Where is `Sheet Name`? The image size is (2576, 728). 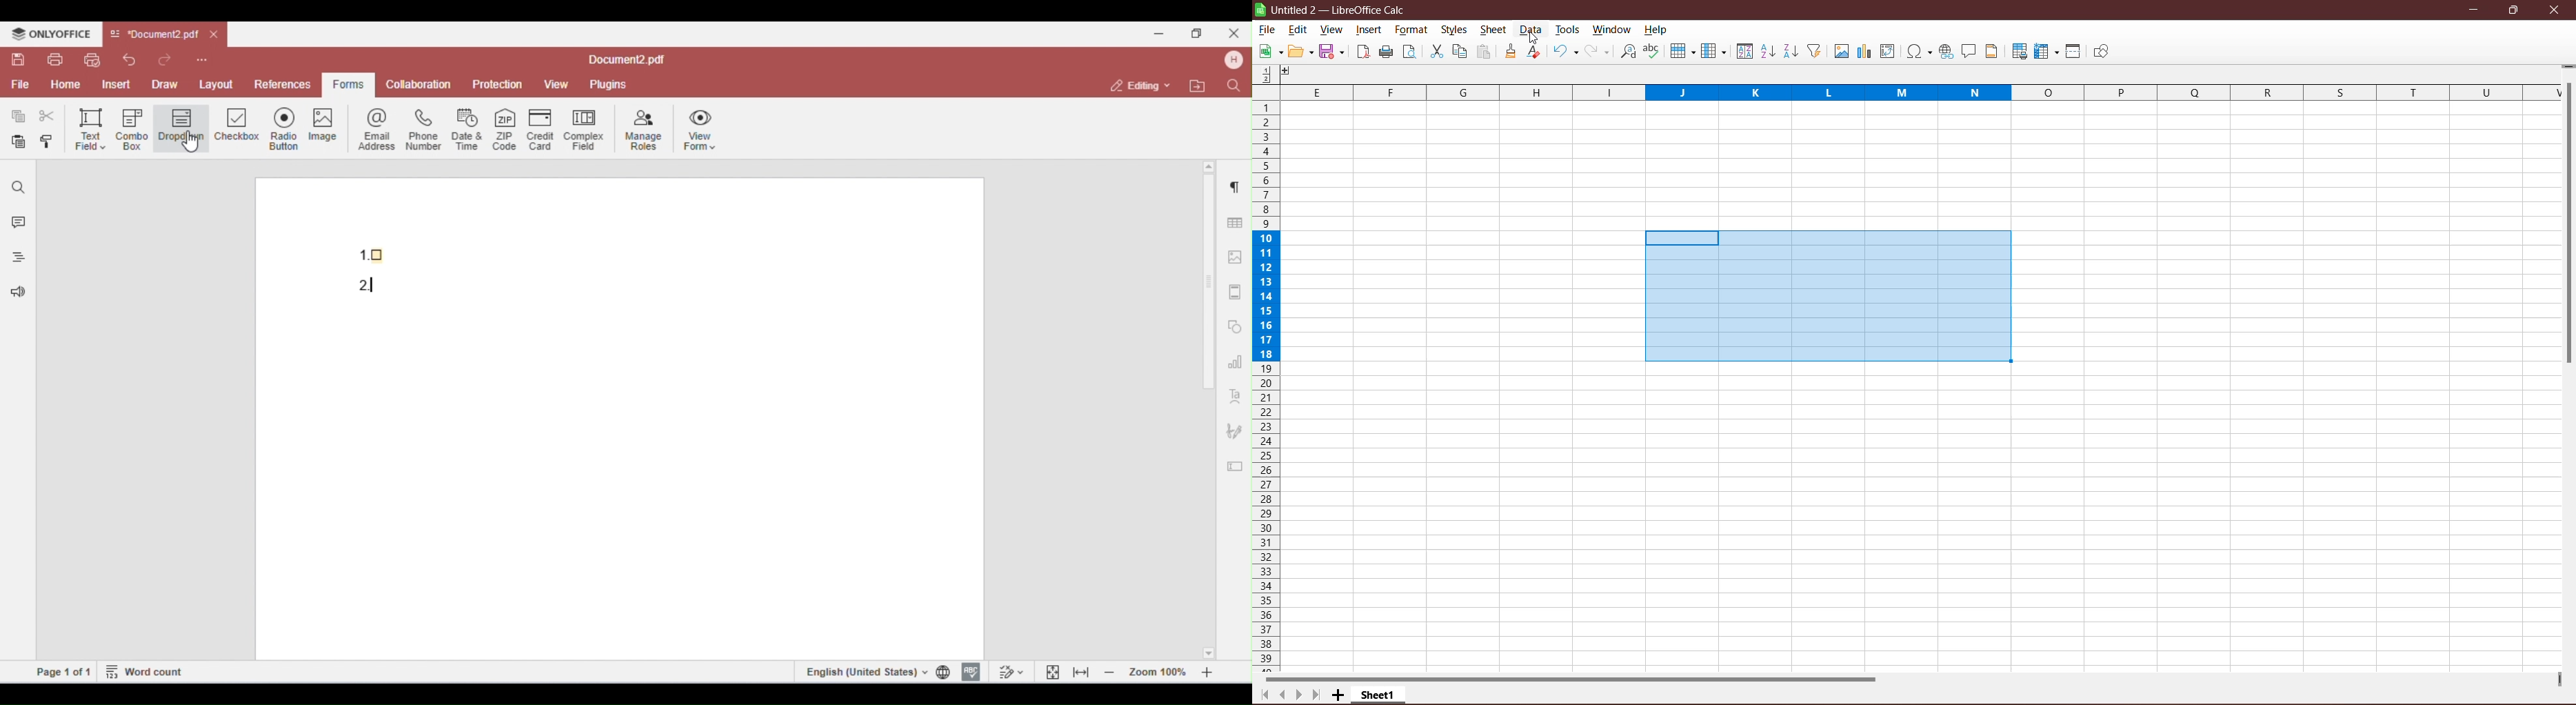 Sheet Name is located at coordinates (1380, 695).